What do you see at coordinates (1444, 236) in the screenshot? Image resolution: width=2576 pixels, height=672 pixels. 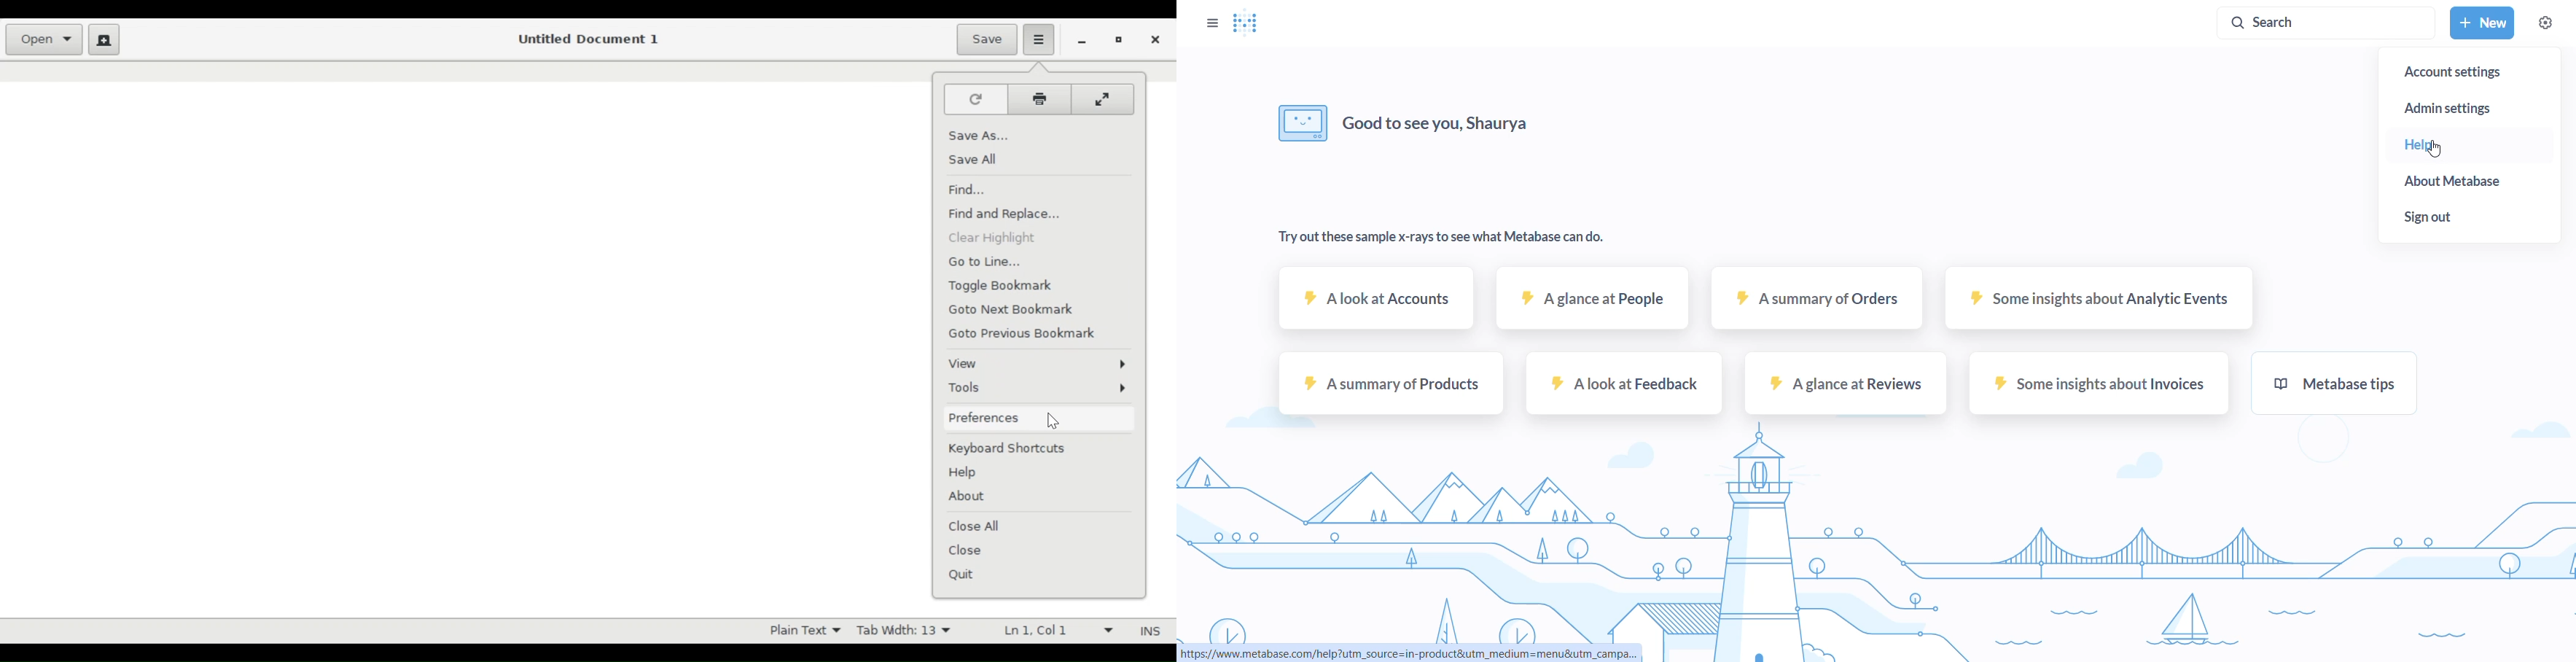 I see `Try out these sample x-rays to see what Metabase can do.` at bounding box center [1444, 236].